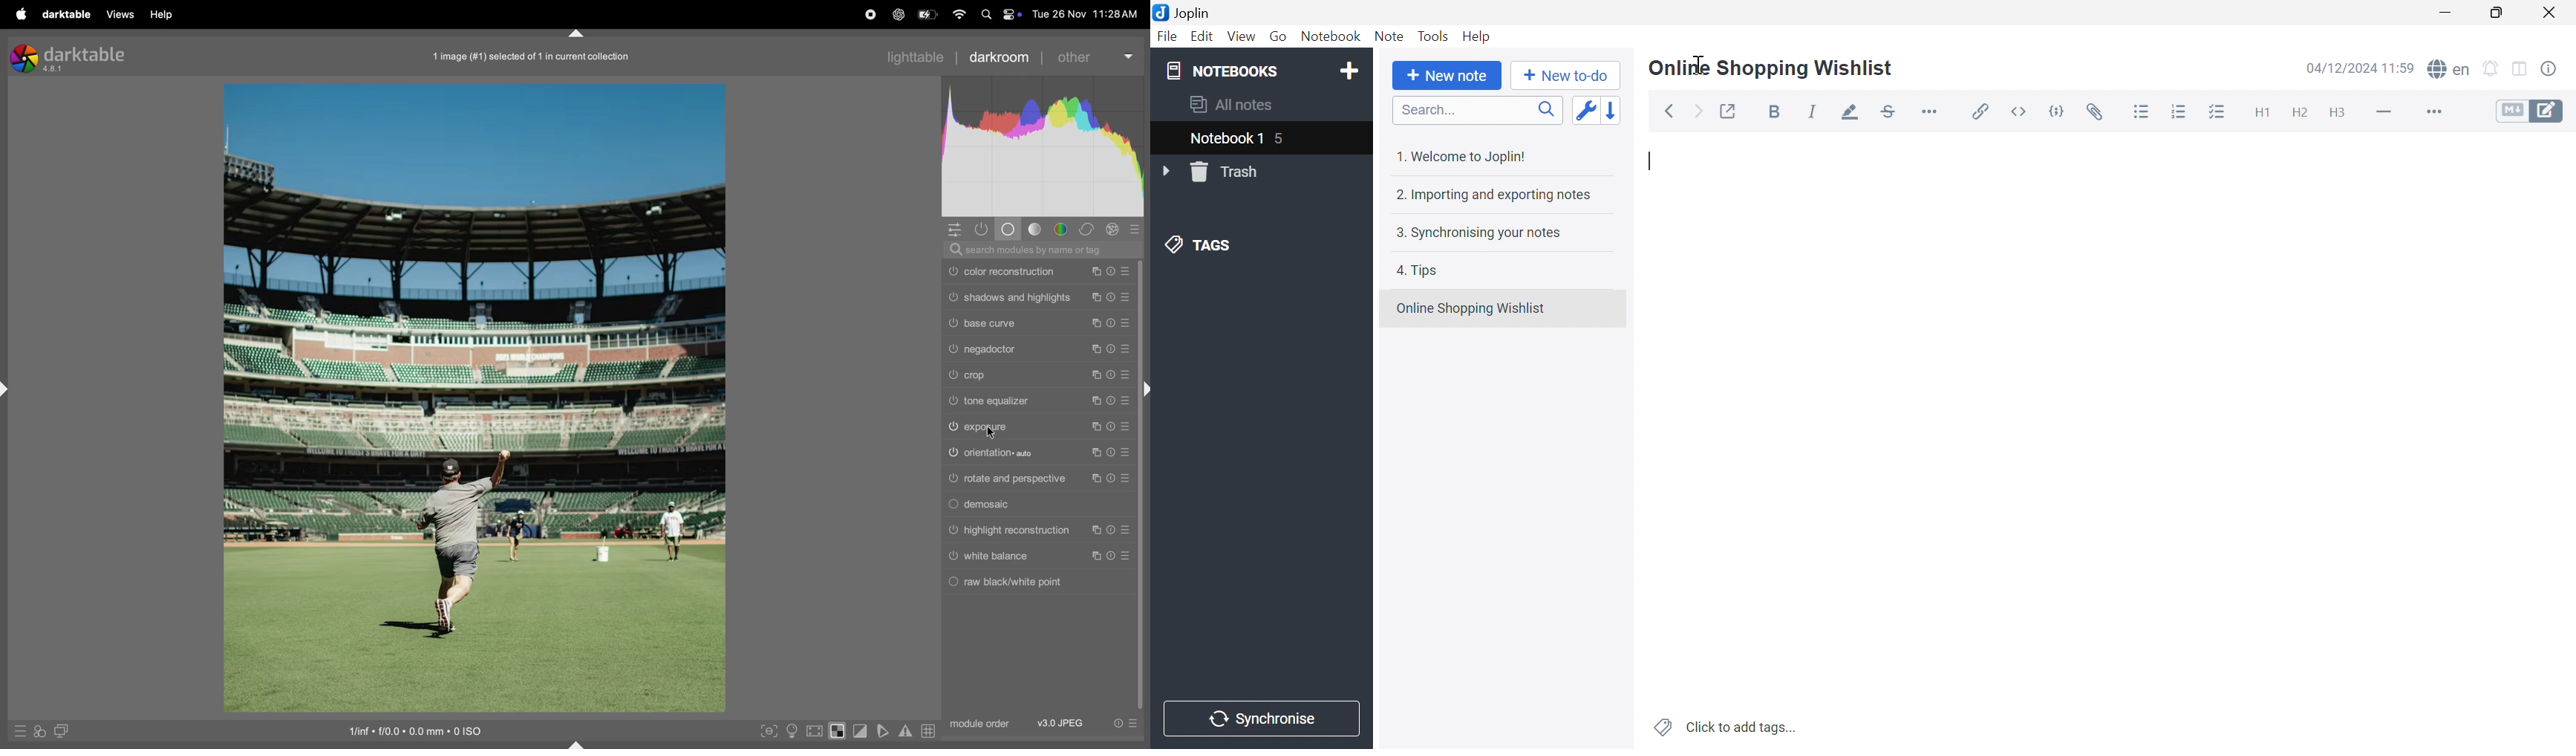 This screenshot has height=756, width=2576. Describe the element at coordinates (997, 56) in the screenshot. I see `darkroom` at that location.